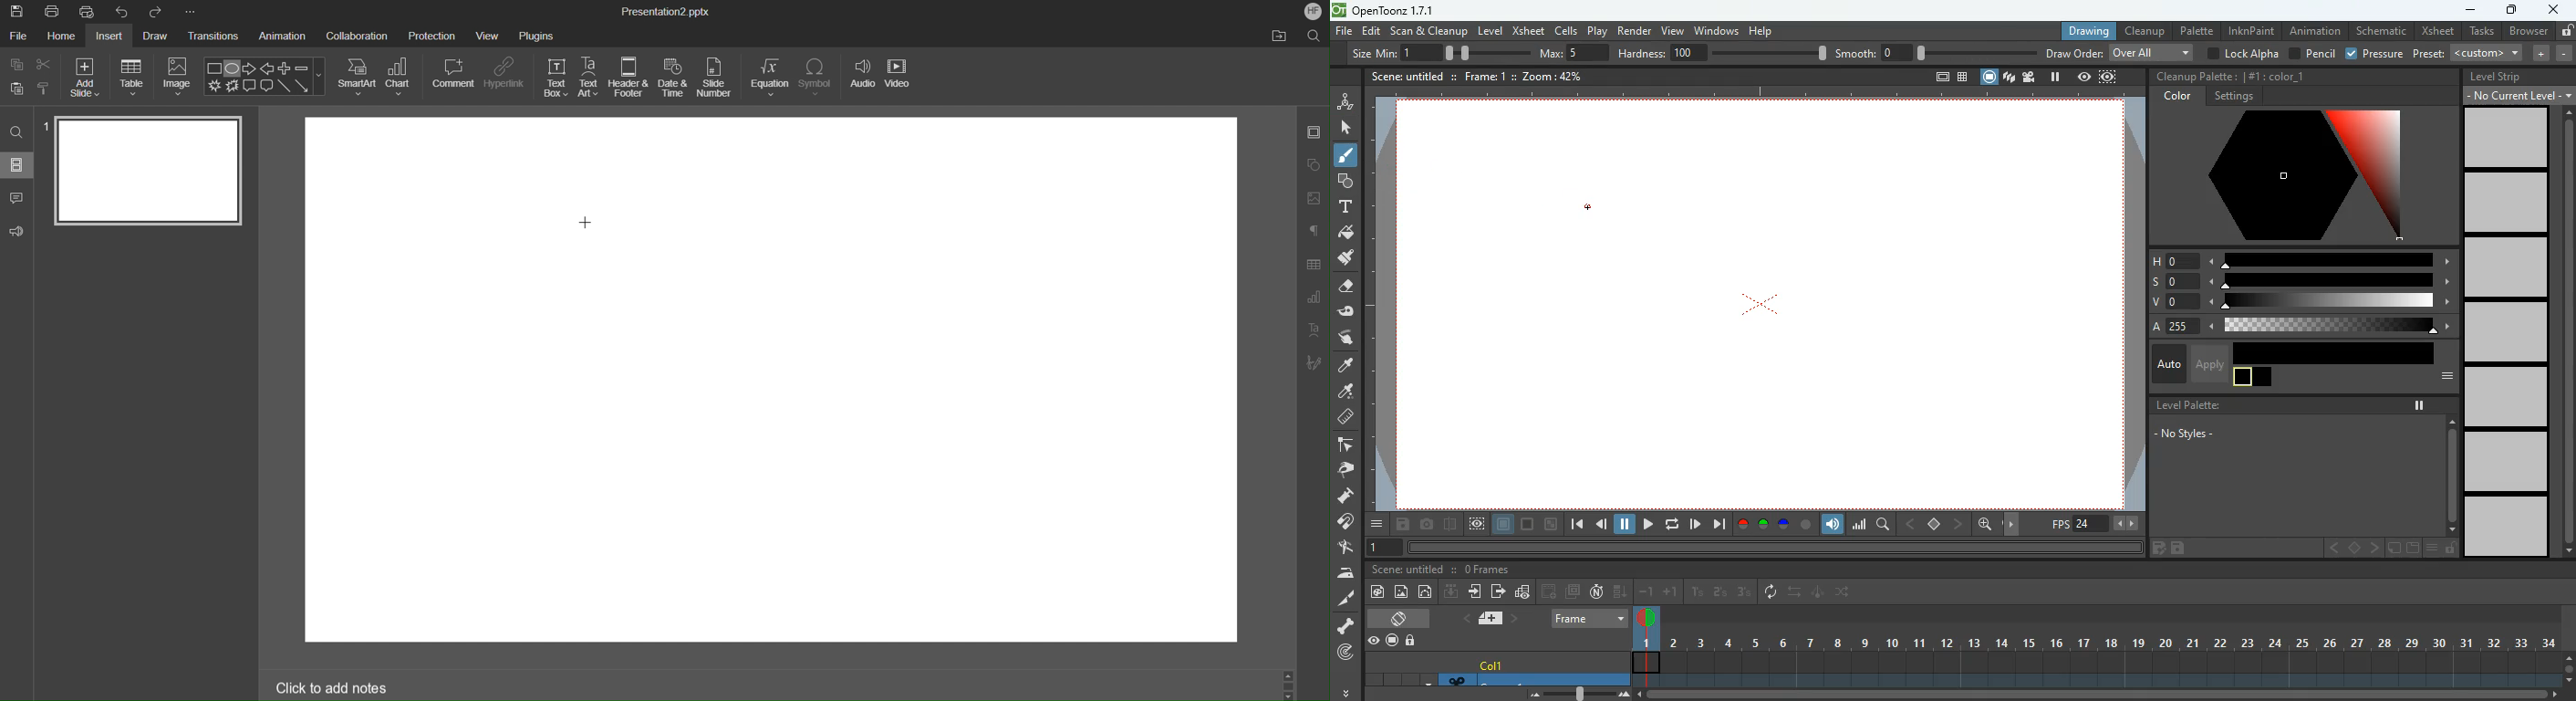 The width and height of the screenshot is (2576, 728). Describe the element at coordinates (1311, 300) in the screenshot. I see `Graph Settings` at that location.